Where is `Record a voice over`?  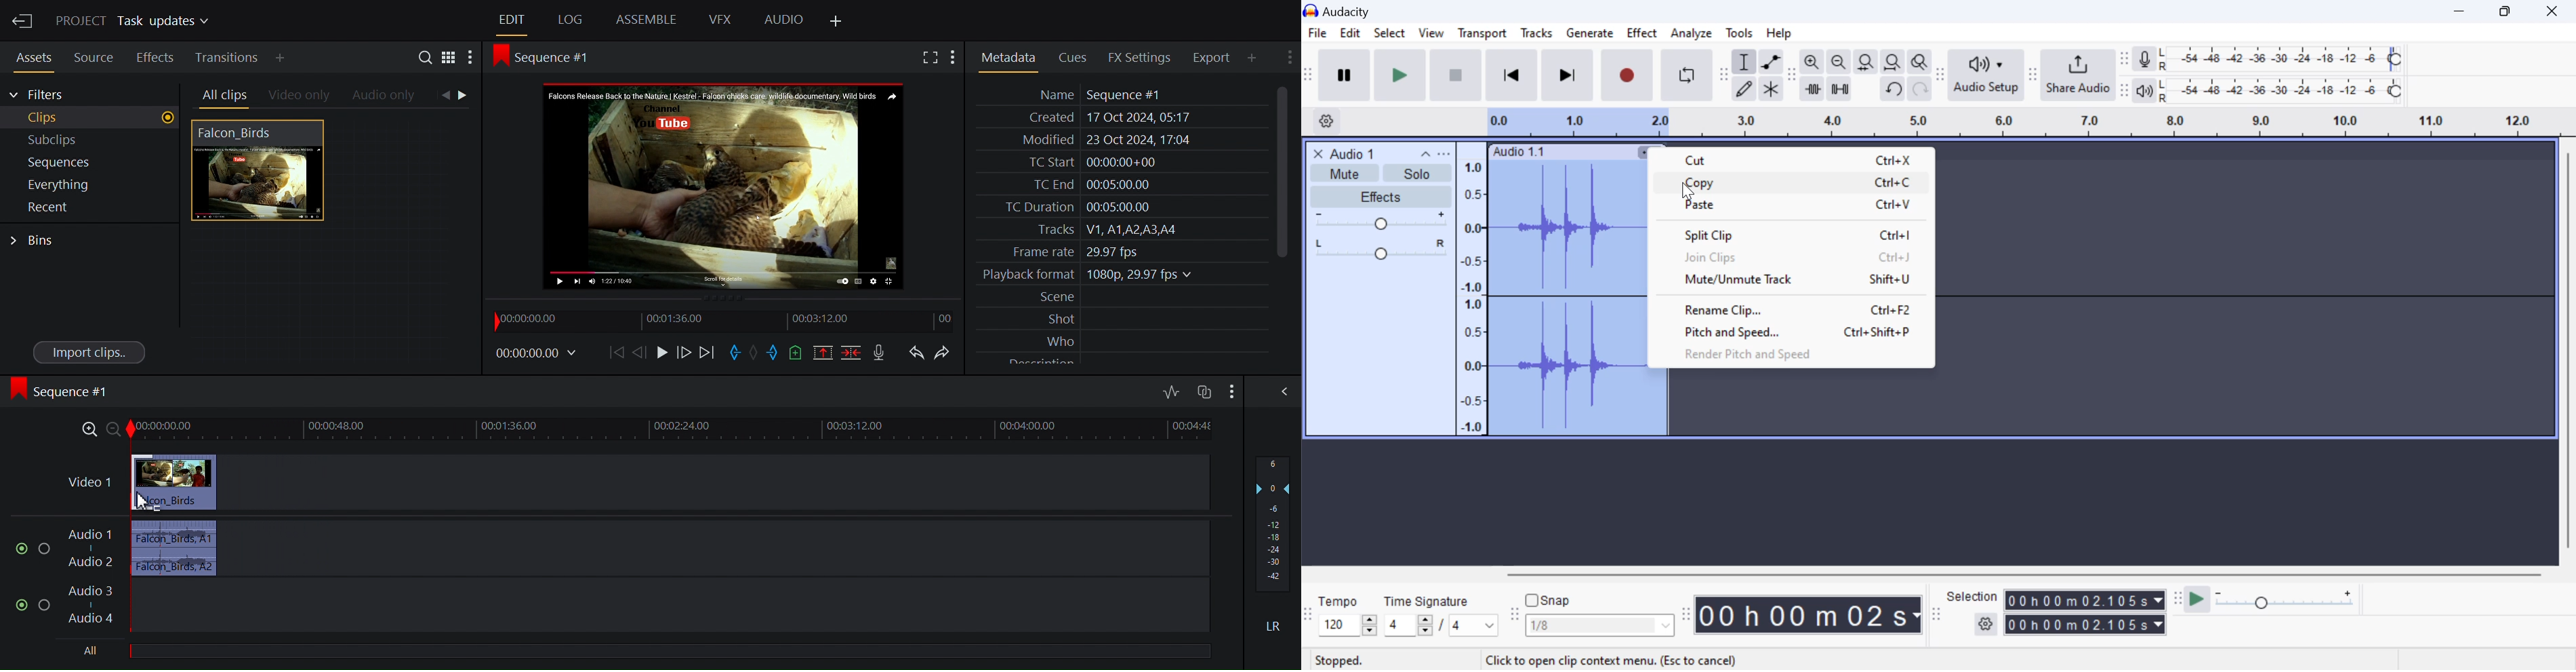
Record a voice over is located at coordinates (880, 353).